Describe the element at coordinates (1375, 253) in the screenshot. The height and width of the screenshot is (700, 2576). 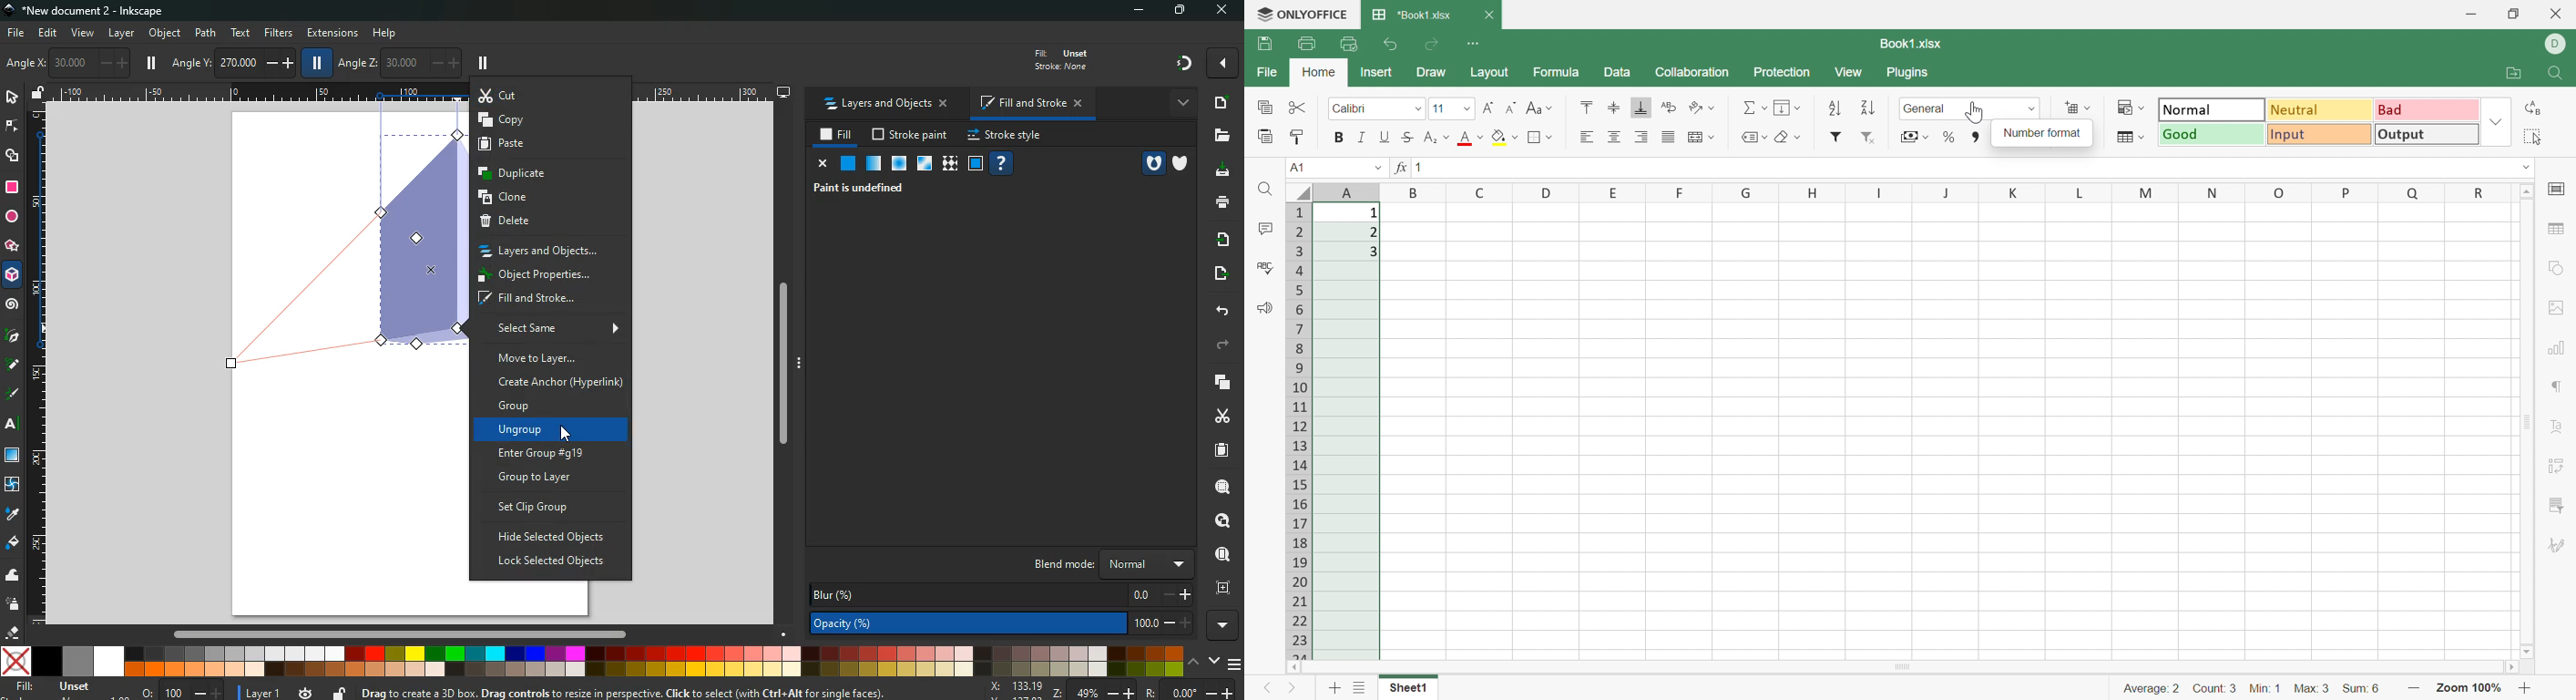
I see `3` at that location.